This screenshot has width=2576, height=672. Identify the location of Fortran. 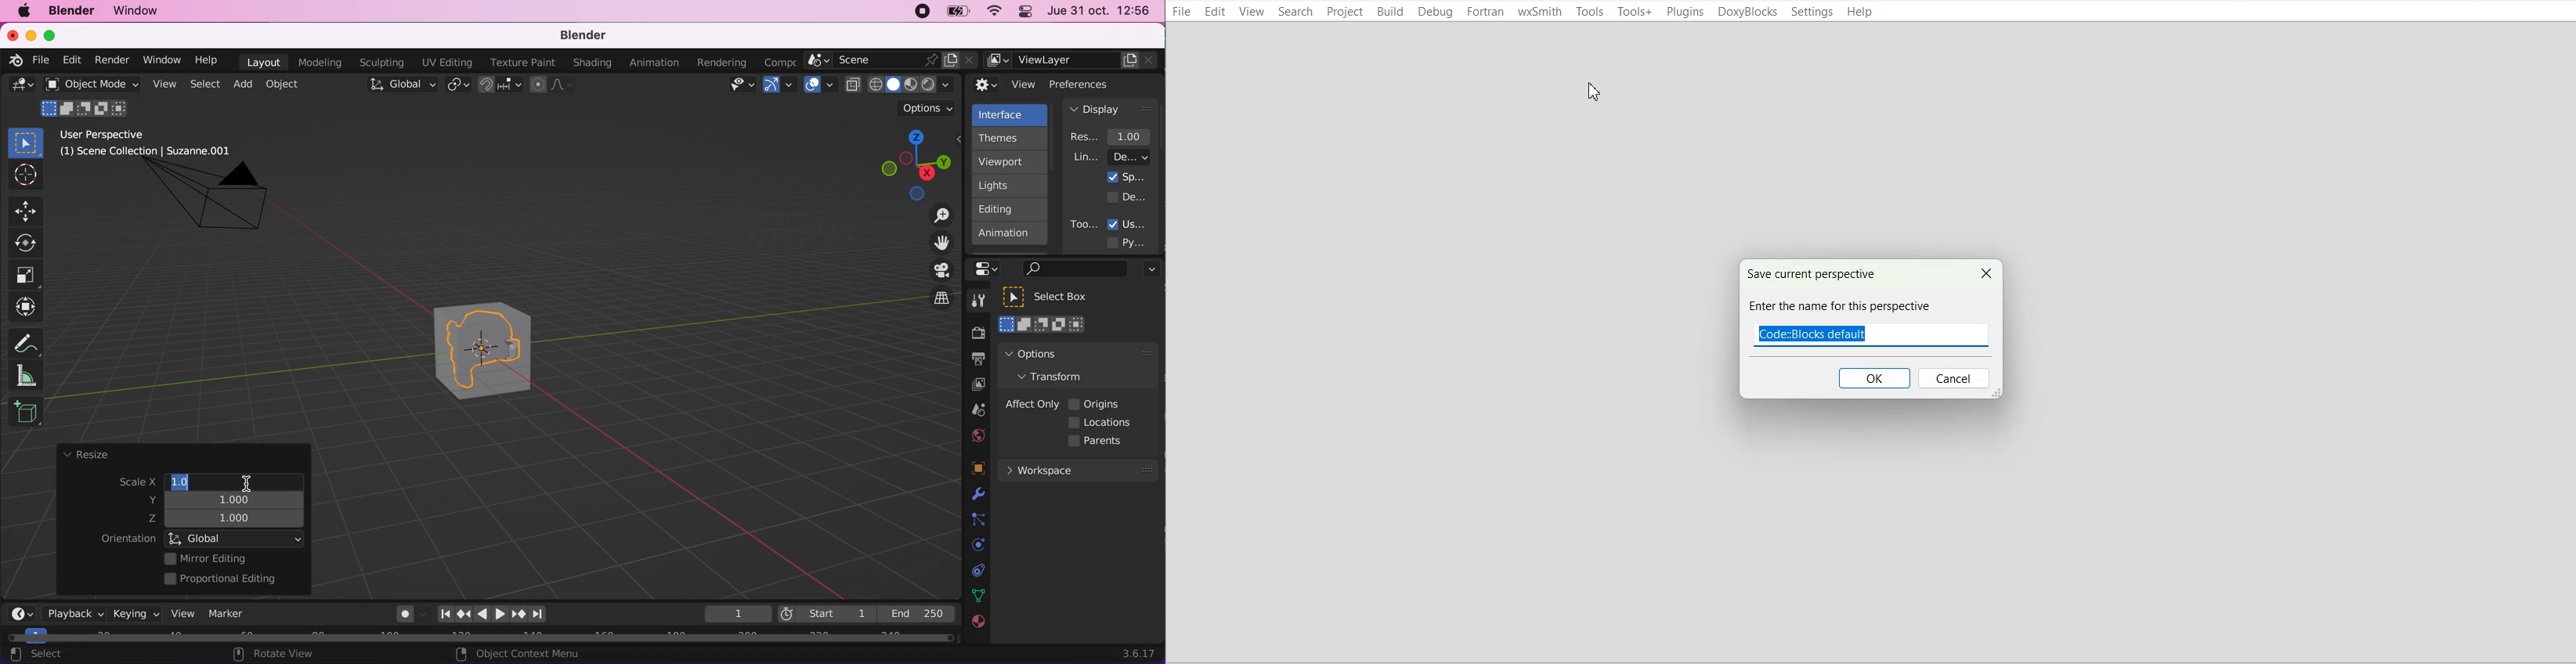
(1486, 12).